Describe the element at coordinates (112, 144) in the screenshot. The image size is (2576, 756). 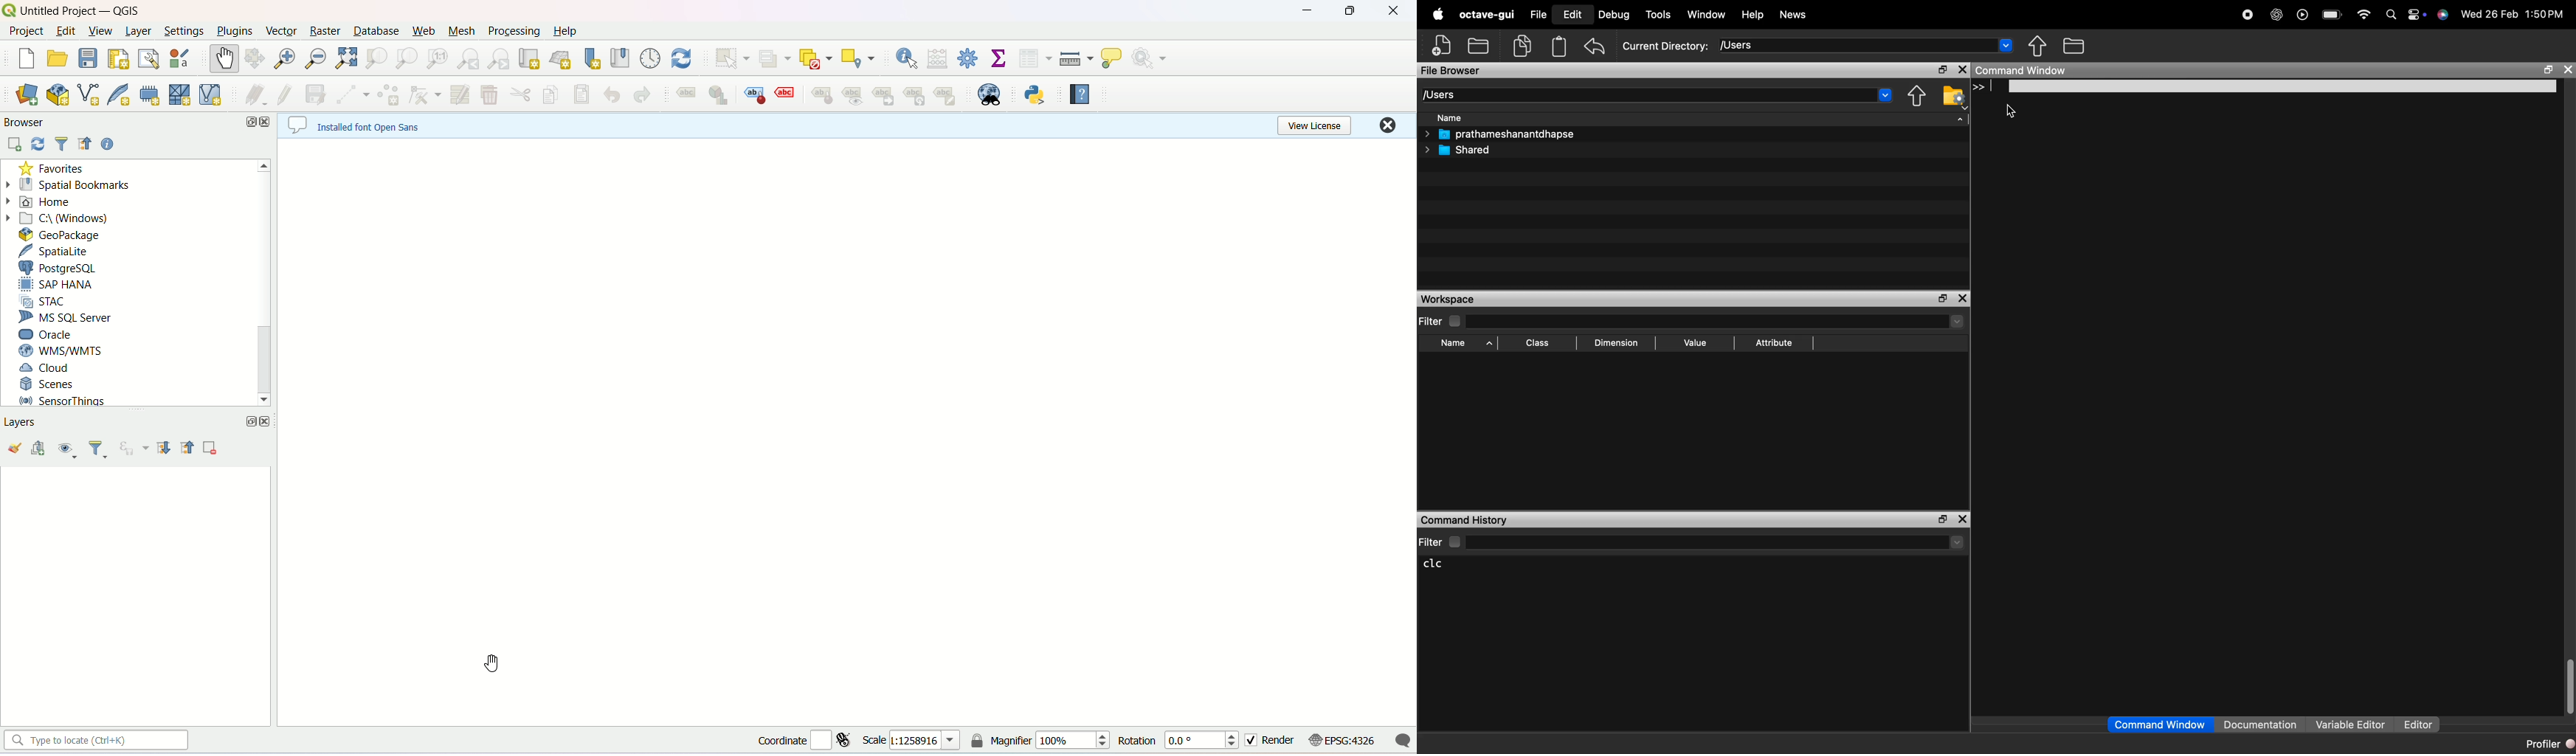
I see `help` at that location.